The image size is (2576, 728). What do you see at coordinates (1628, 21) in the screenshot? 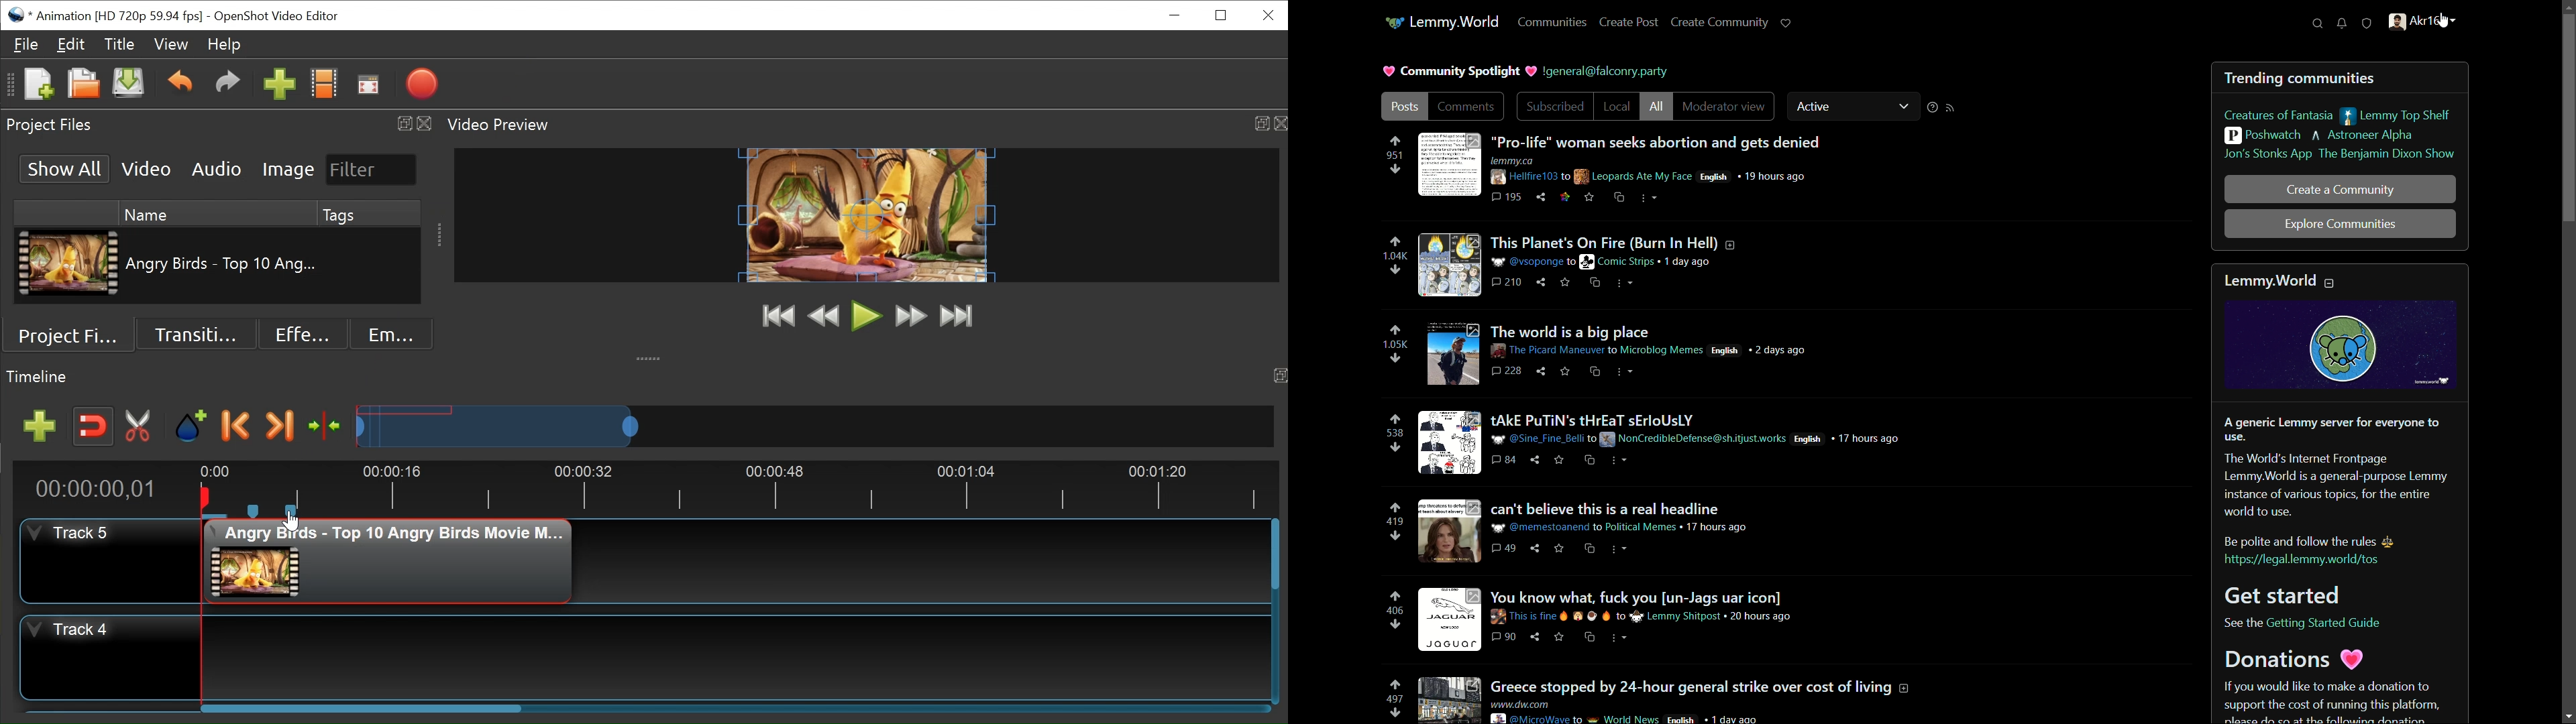
I see `create post` at bounding box center [1628, 21].